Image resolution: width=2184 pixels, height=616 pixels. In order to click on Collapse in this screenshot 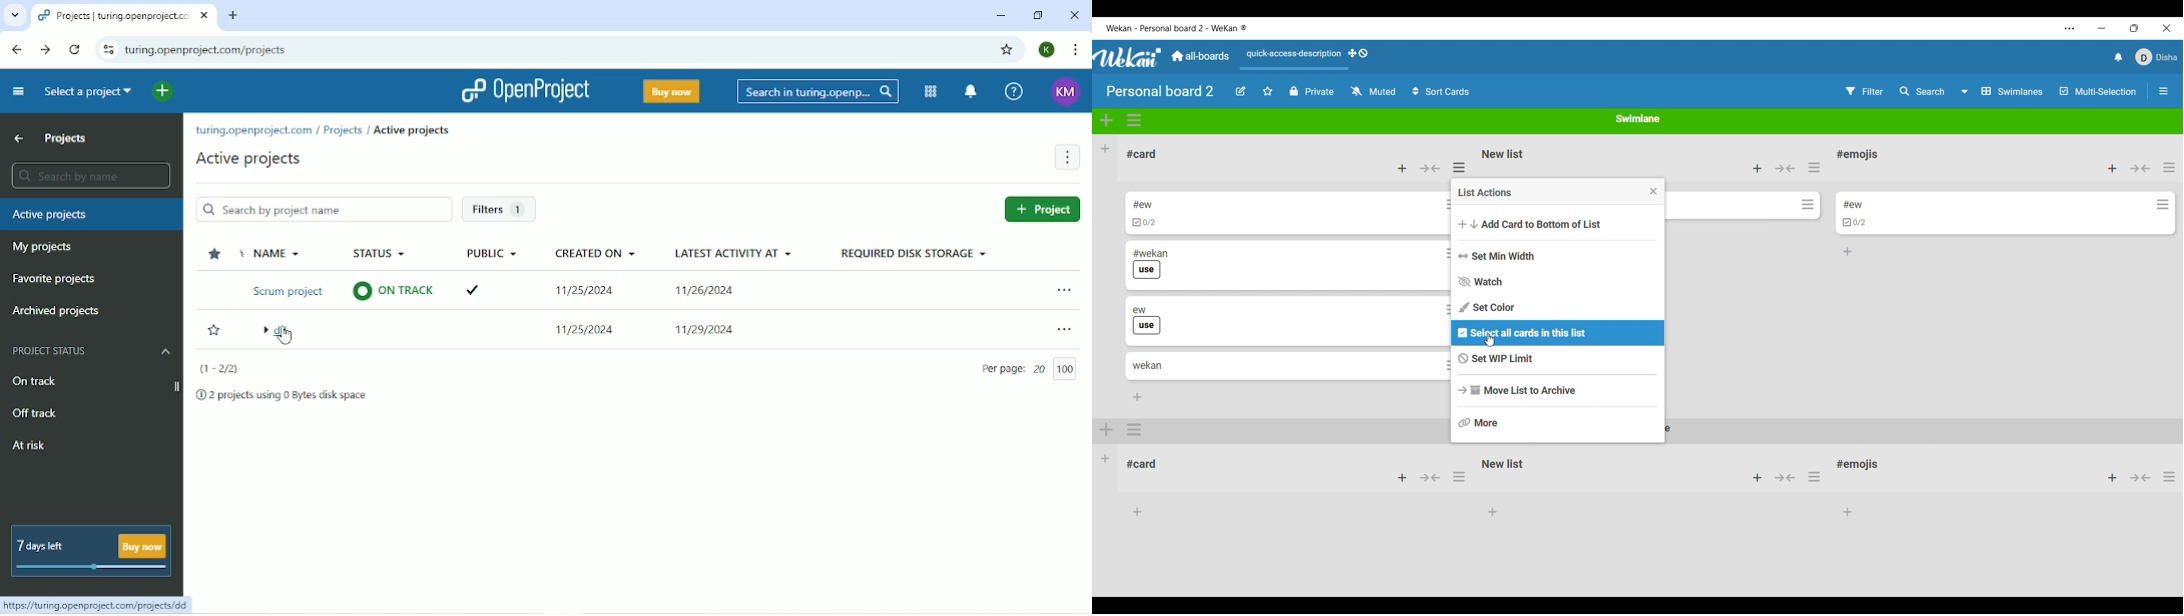, I will do `click(2140, 168)`.